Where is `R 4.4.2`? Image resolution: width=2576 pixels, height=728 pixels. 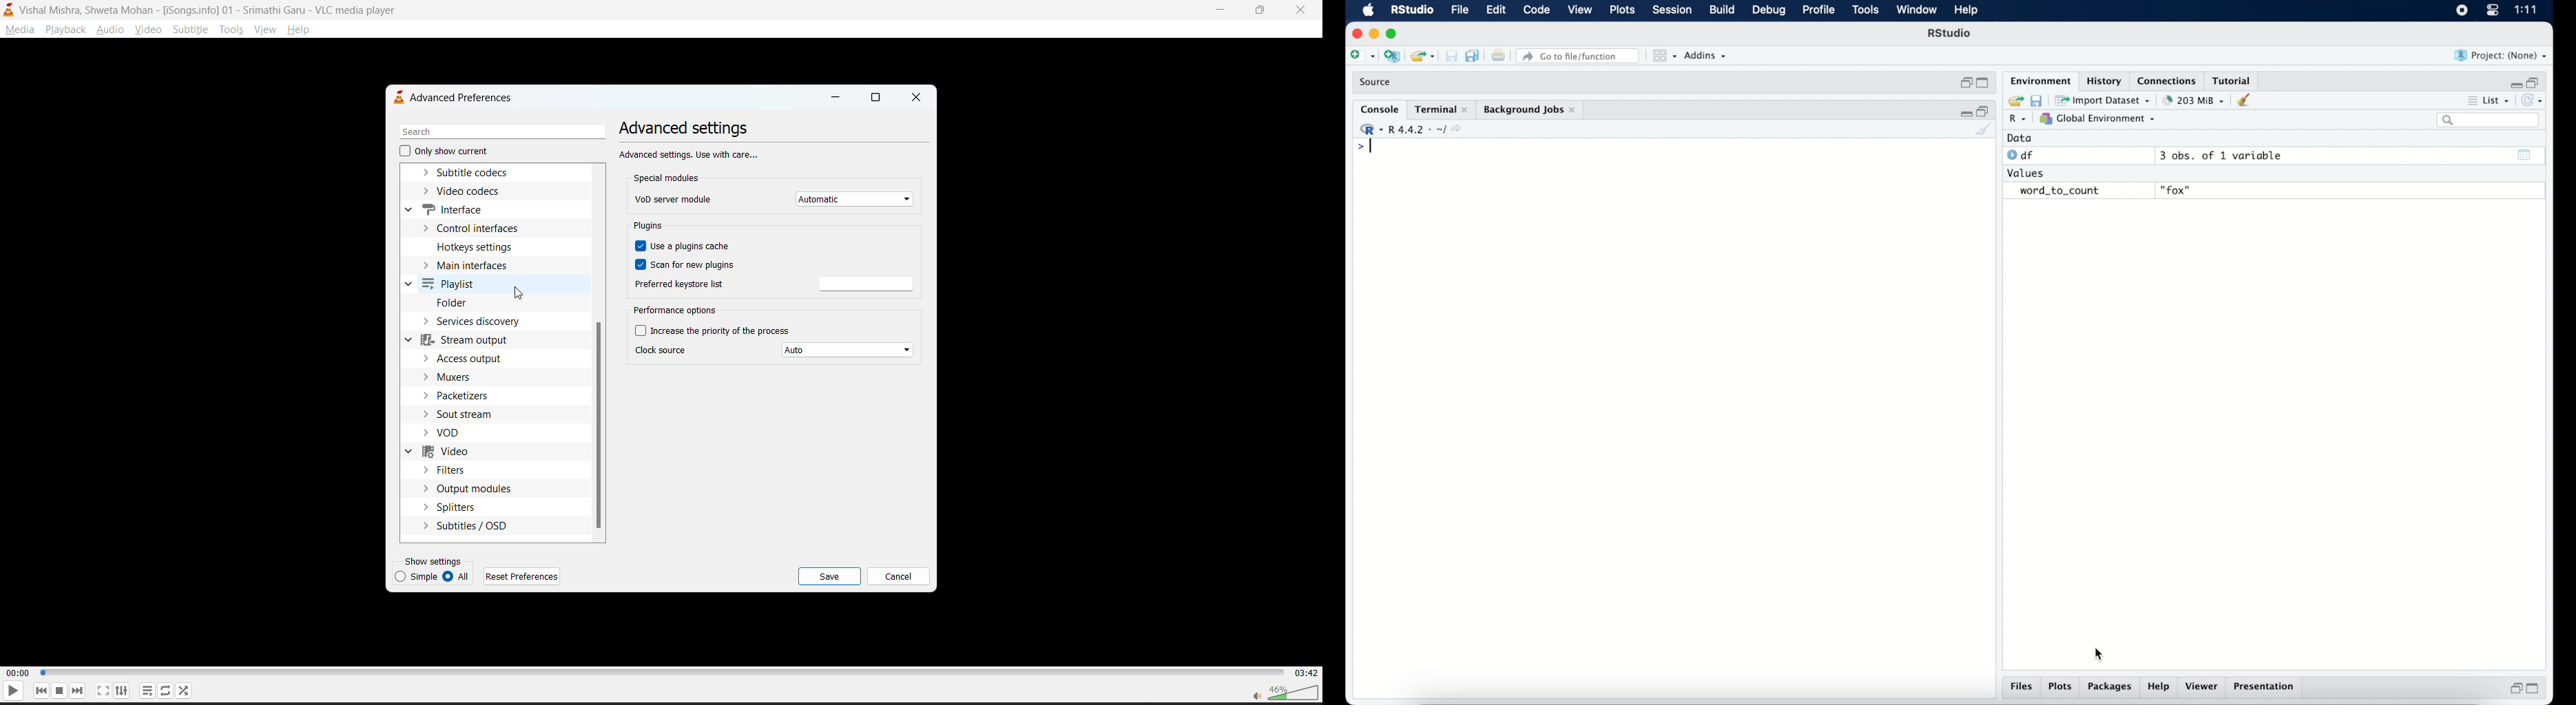 R 4.4.2 is located at coordinates (1410, 129).